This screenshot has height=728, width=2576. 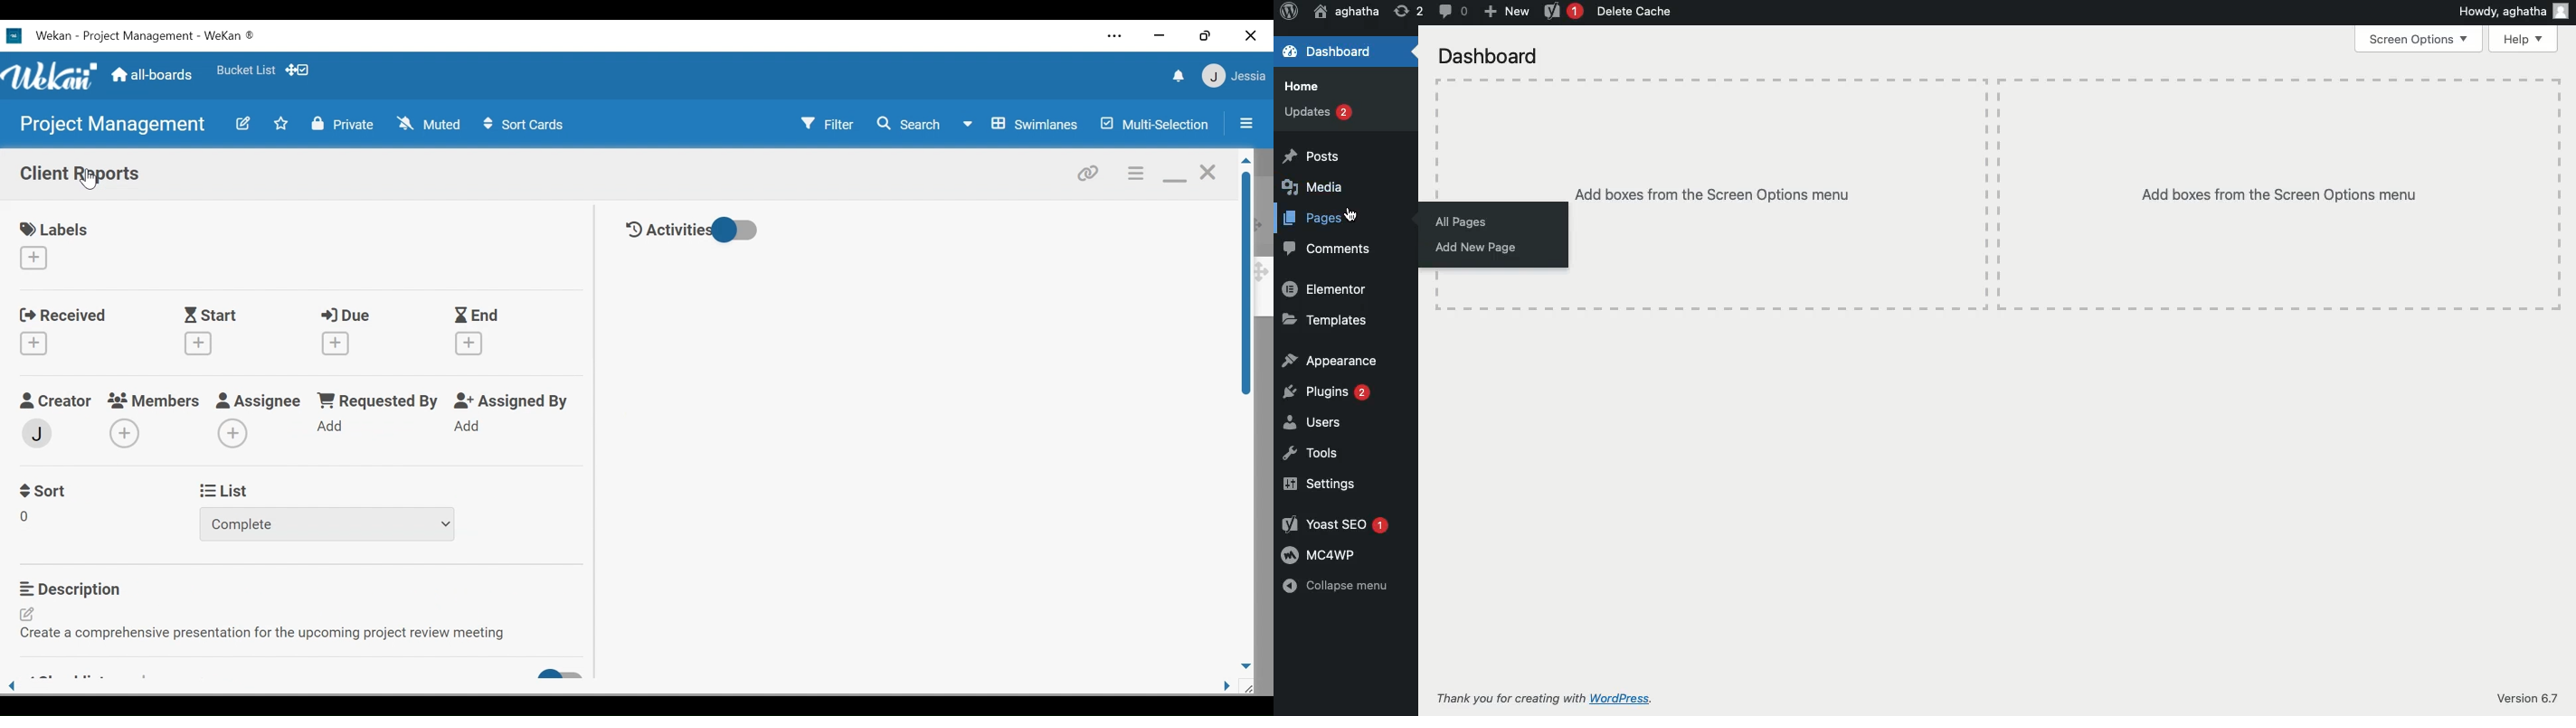 I want to click on Settings and more, so click(x=1116, y=36).